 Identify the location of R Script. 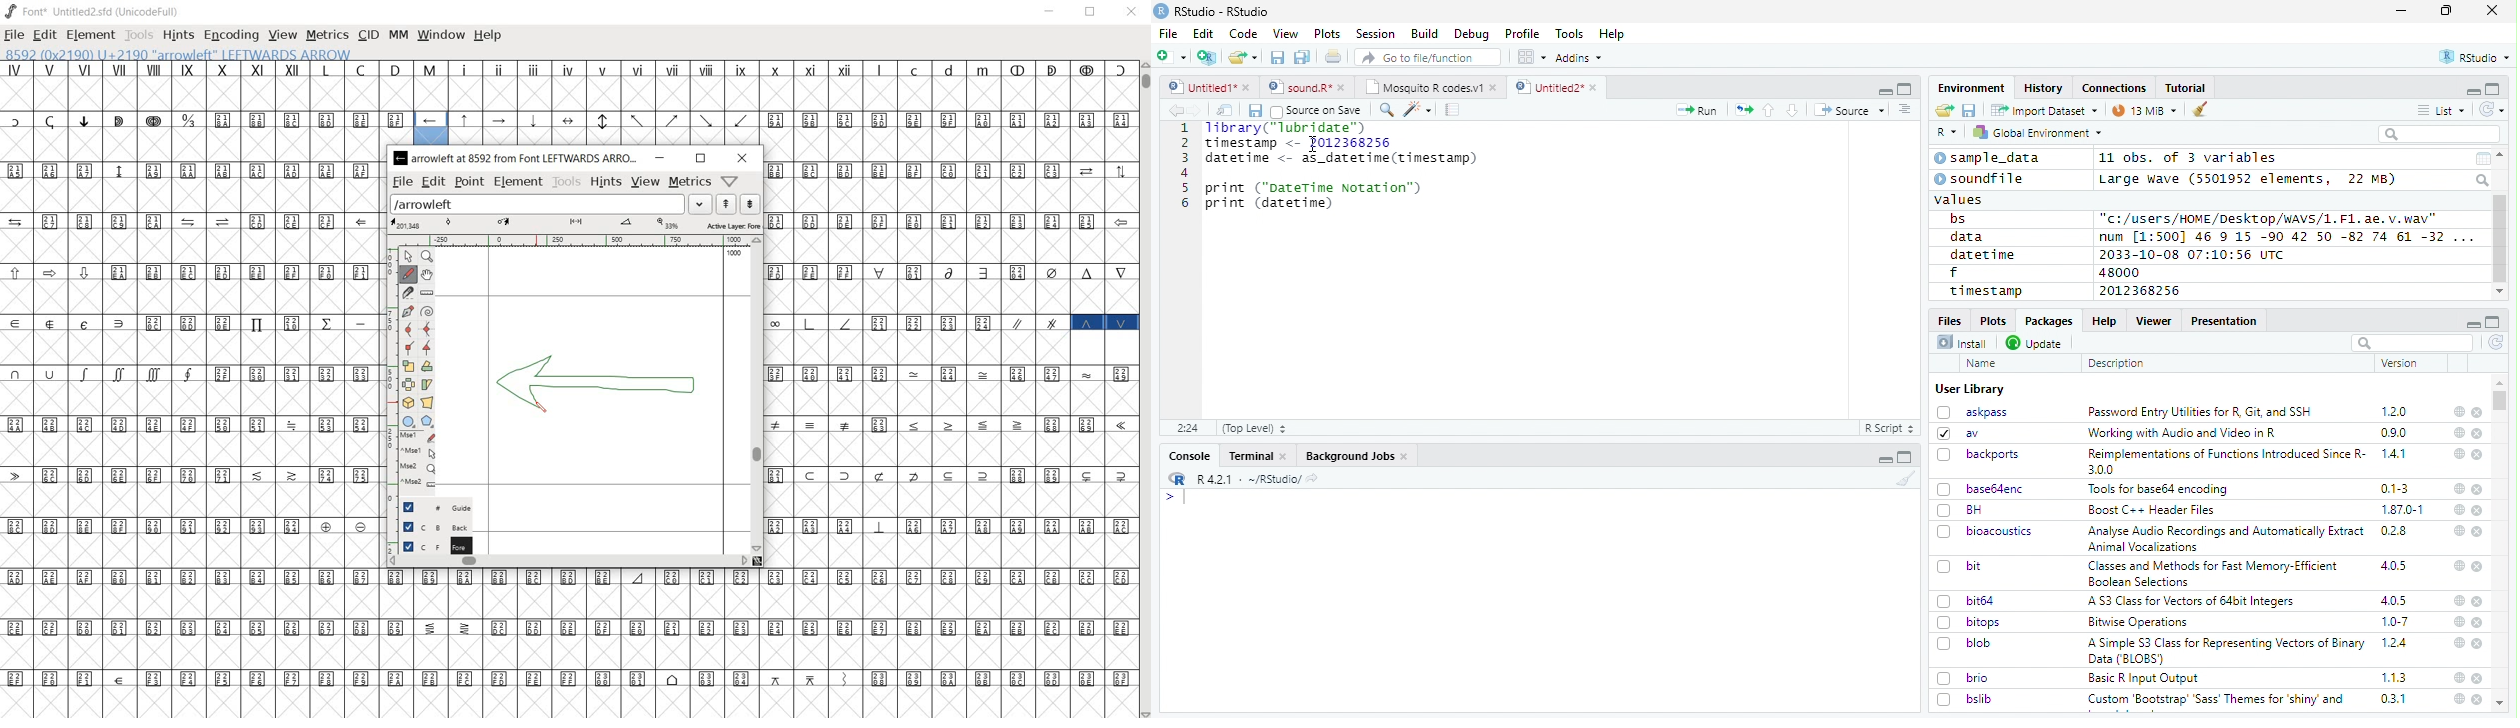
(1888, 429).